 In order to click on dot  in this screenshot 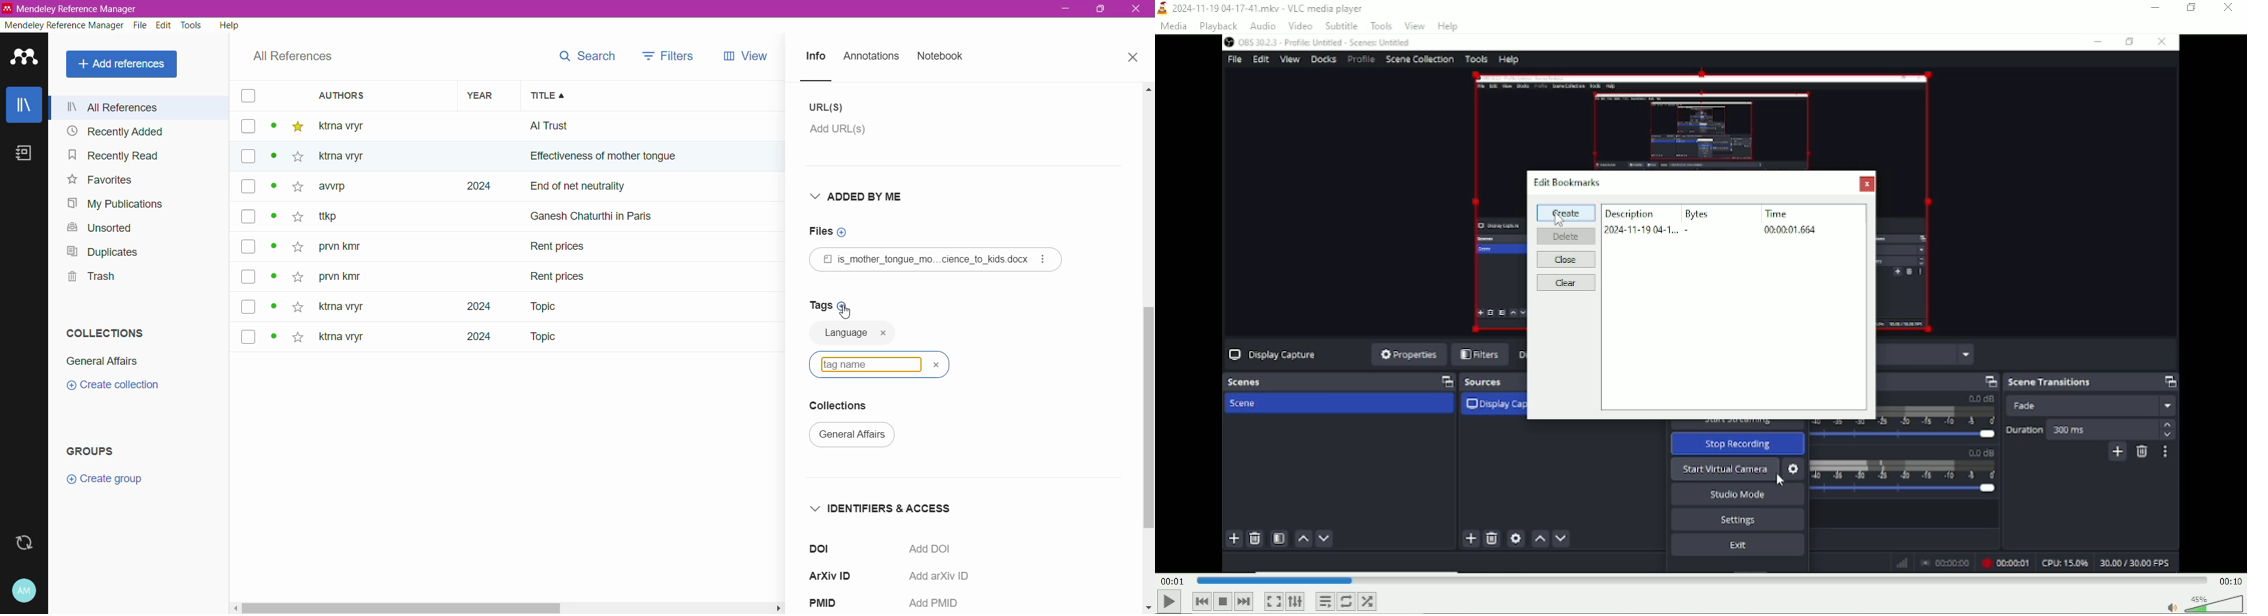, I will do `click(274, 190)`.